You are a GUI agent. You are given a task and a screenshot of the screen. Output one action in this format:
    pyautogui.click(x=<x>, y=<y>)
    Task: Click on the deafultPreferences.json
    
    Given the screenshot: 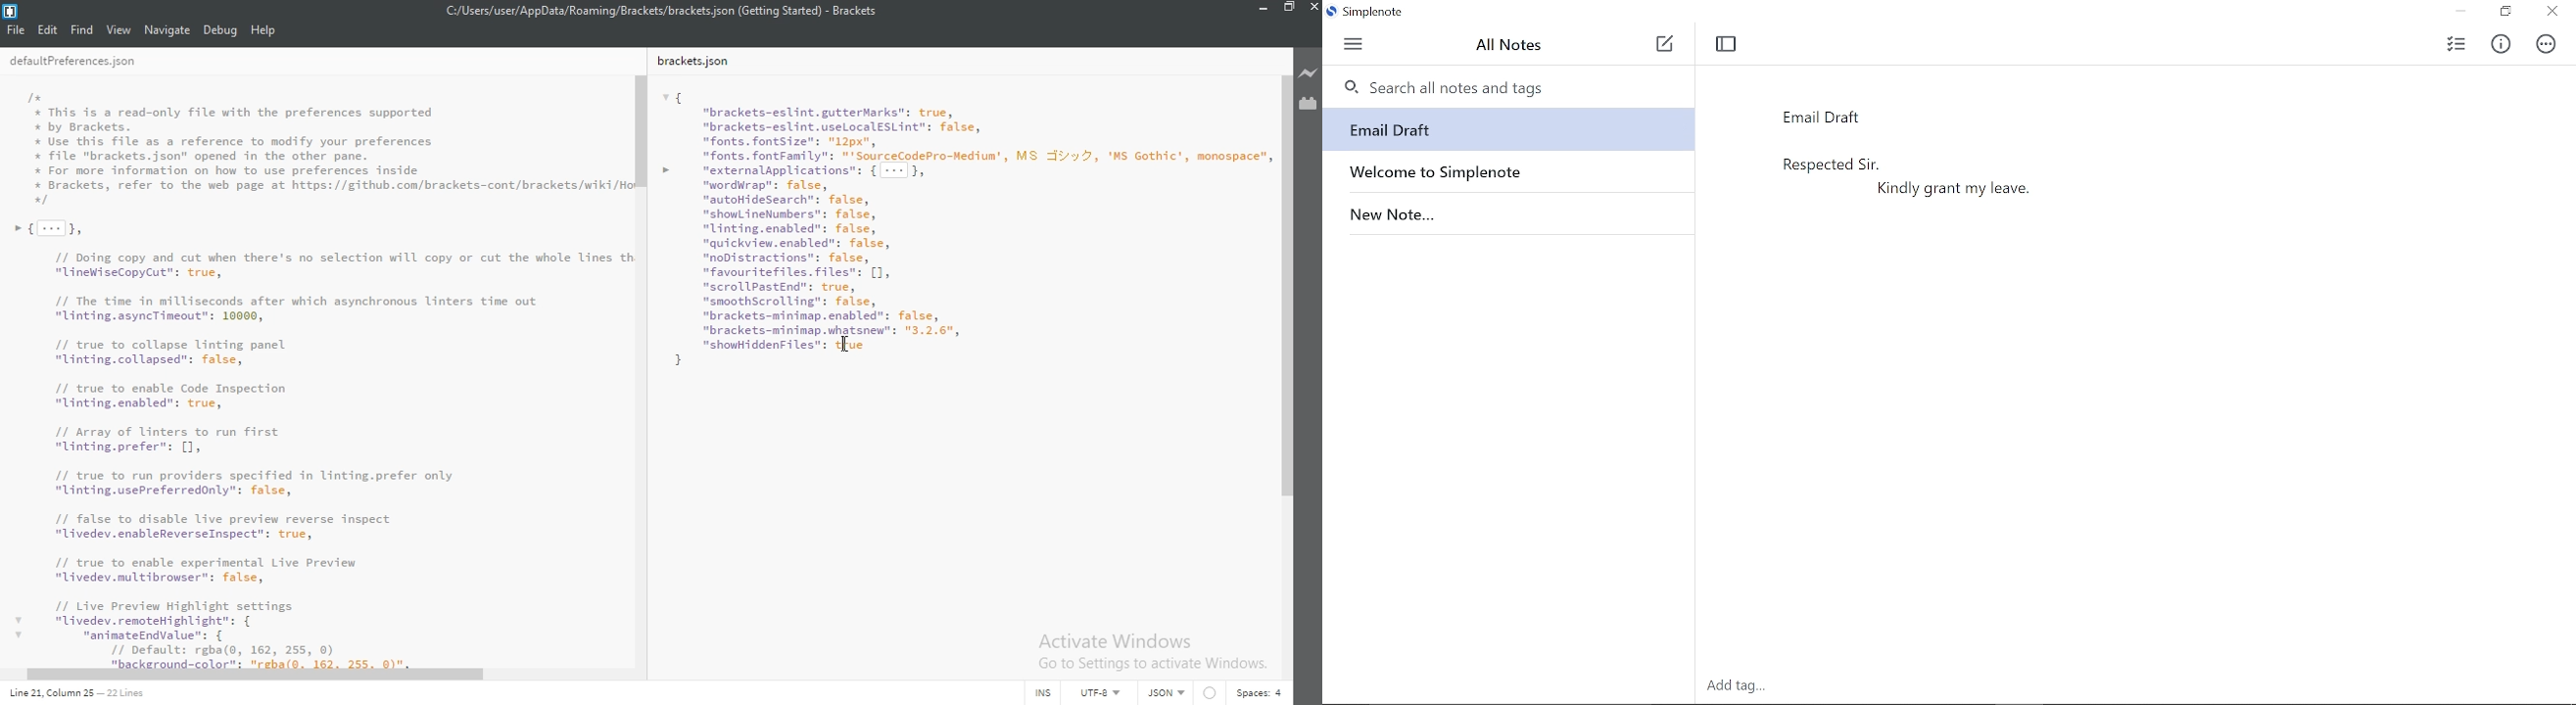 What is the action you would take?
    pyautogui.click(x=74, y=61)
    